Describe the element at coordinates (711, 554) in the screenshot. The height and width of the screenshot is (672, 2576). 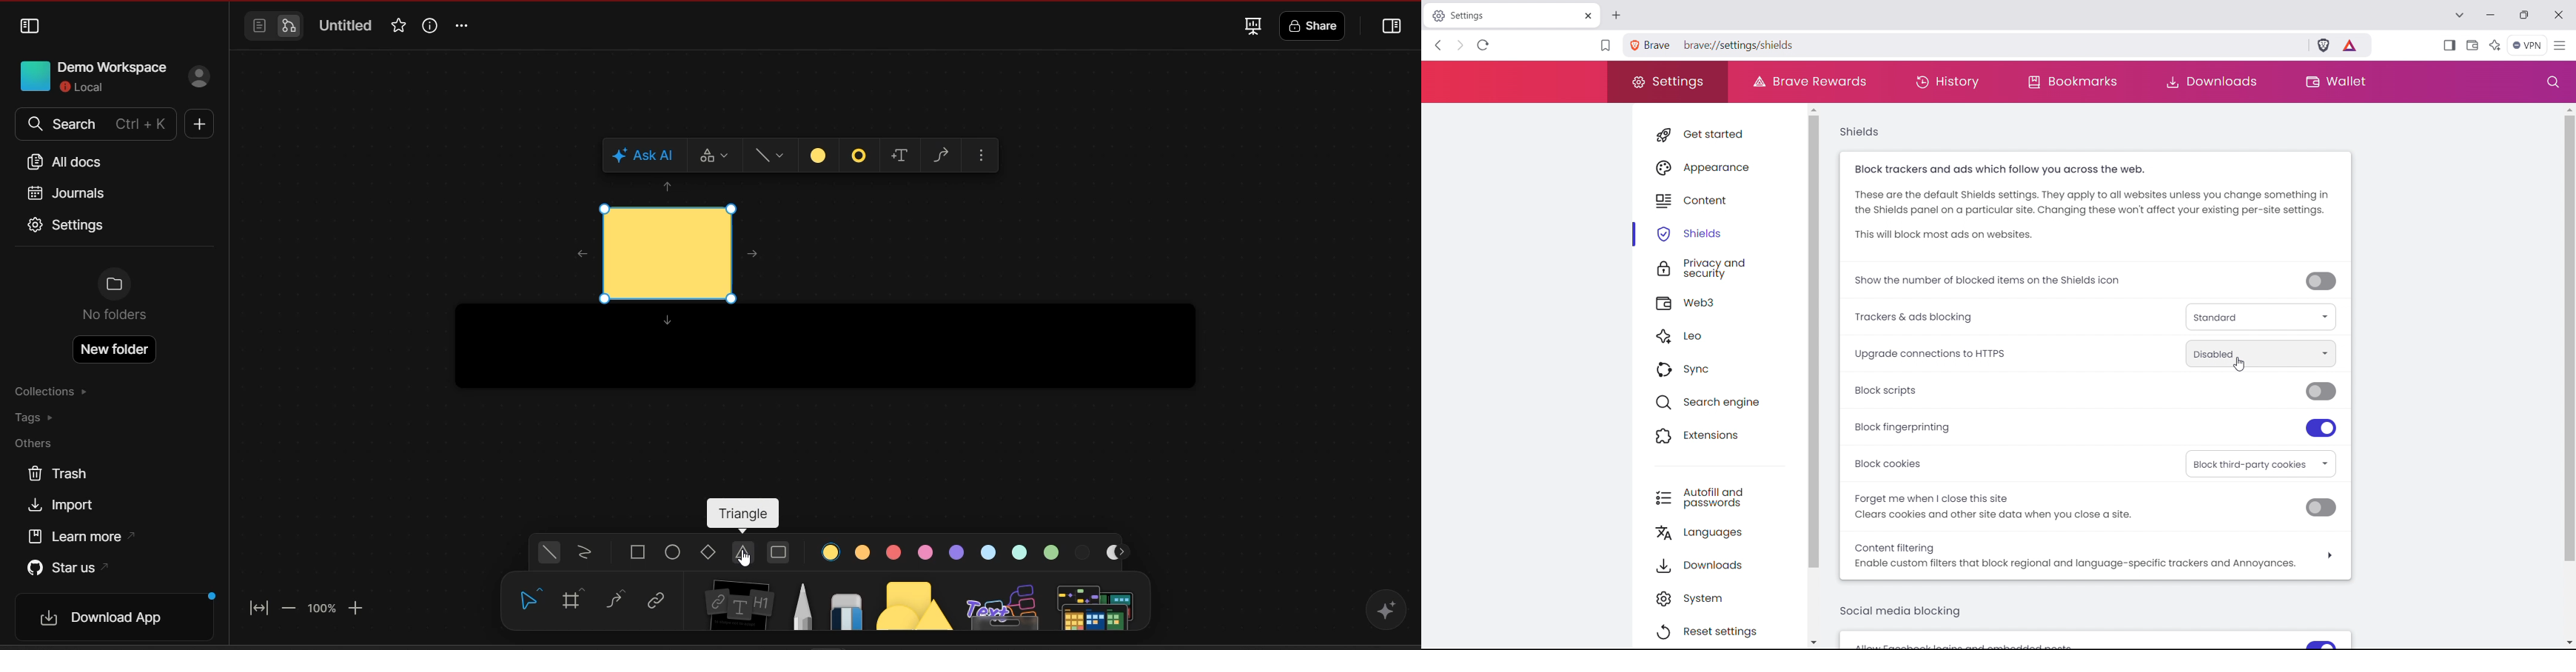
I see `diamond` at that location.